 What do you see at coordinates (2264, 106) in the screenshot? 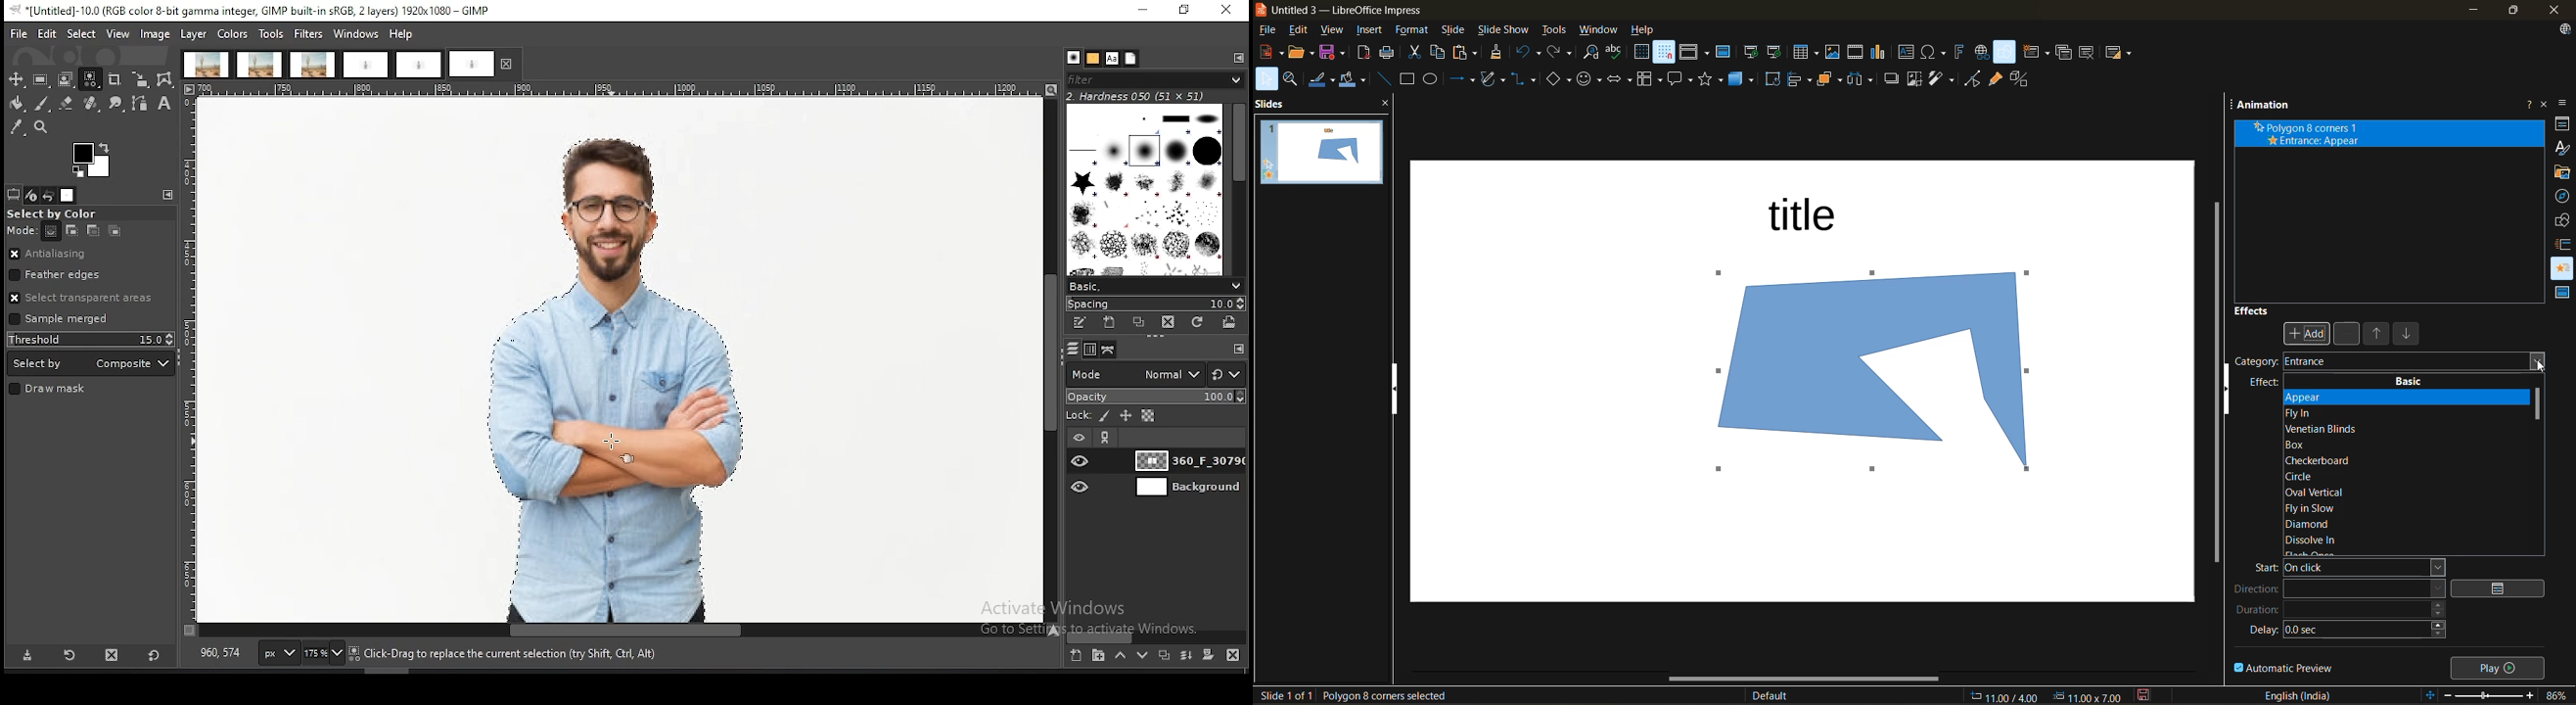
I see `animation` at bounding box center [2264, 106].